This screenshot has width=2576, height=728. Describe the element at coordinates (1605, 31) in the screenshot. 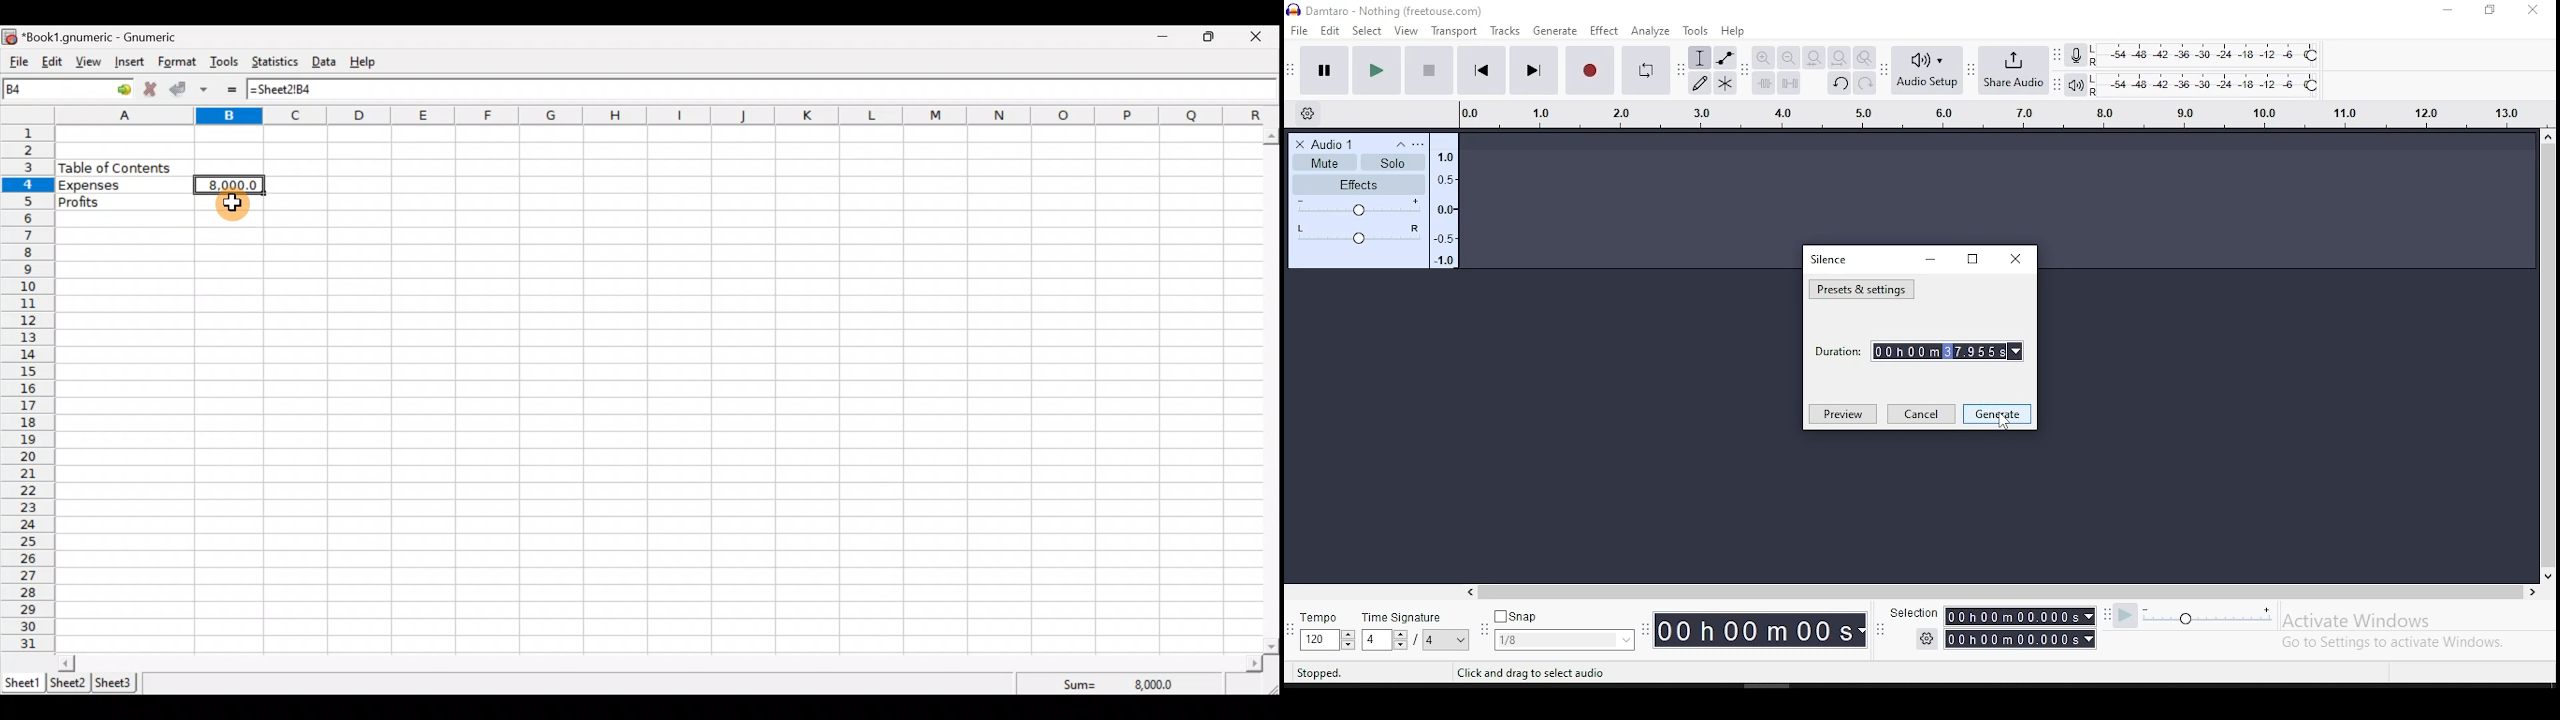

I see `effect` at that location.